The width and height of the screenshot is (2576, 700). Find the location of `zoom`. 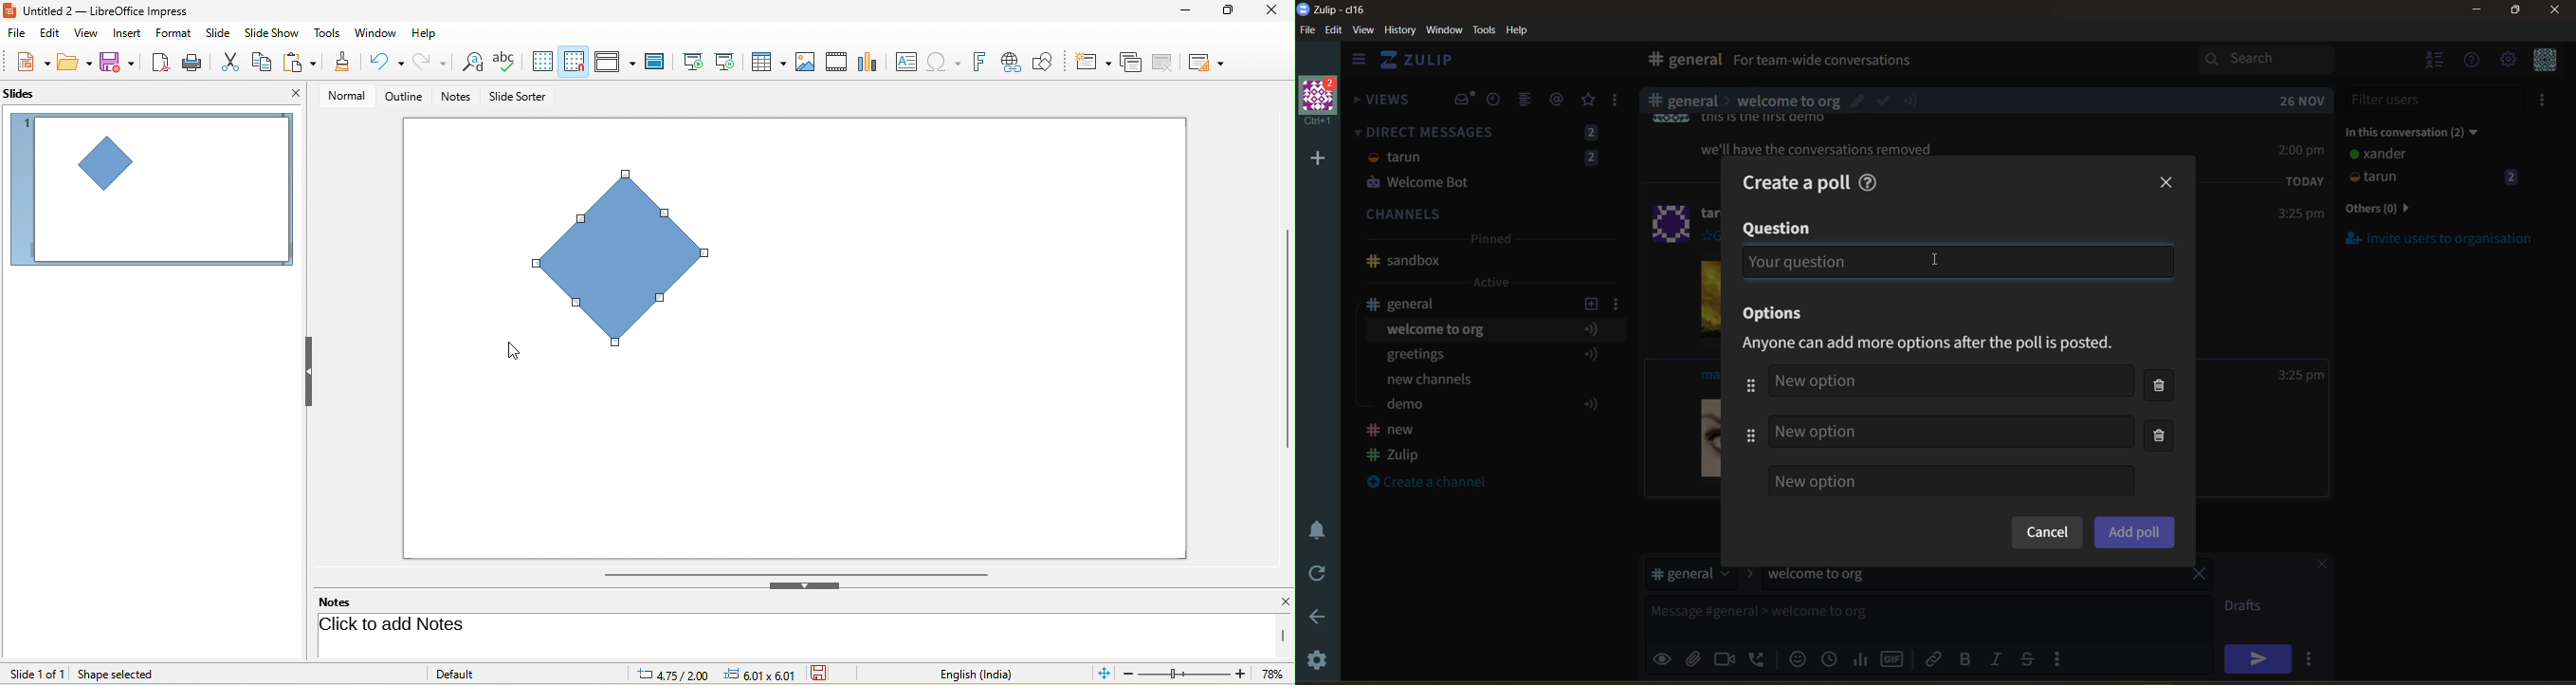

zoom is located at coordinates (1207, 676).